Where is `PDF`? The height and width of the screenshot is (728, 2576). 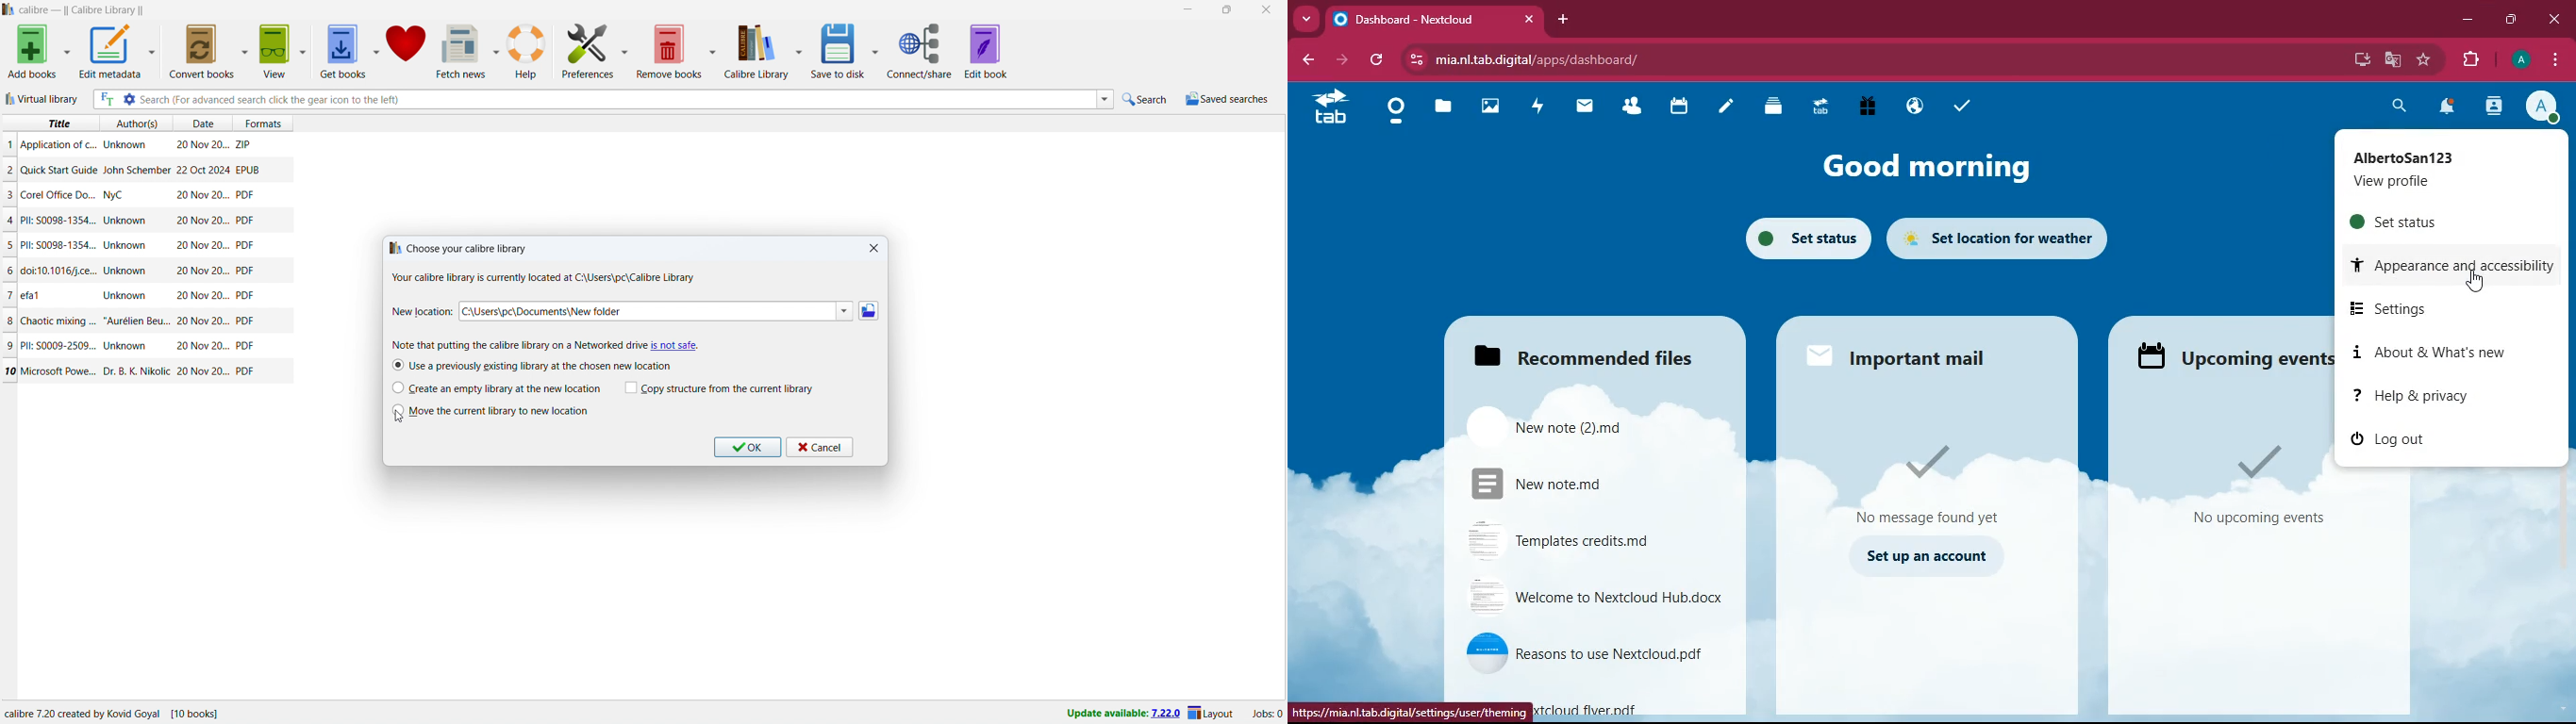 PDF is located at coordinates (245, 270).